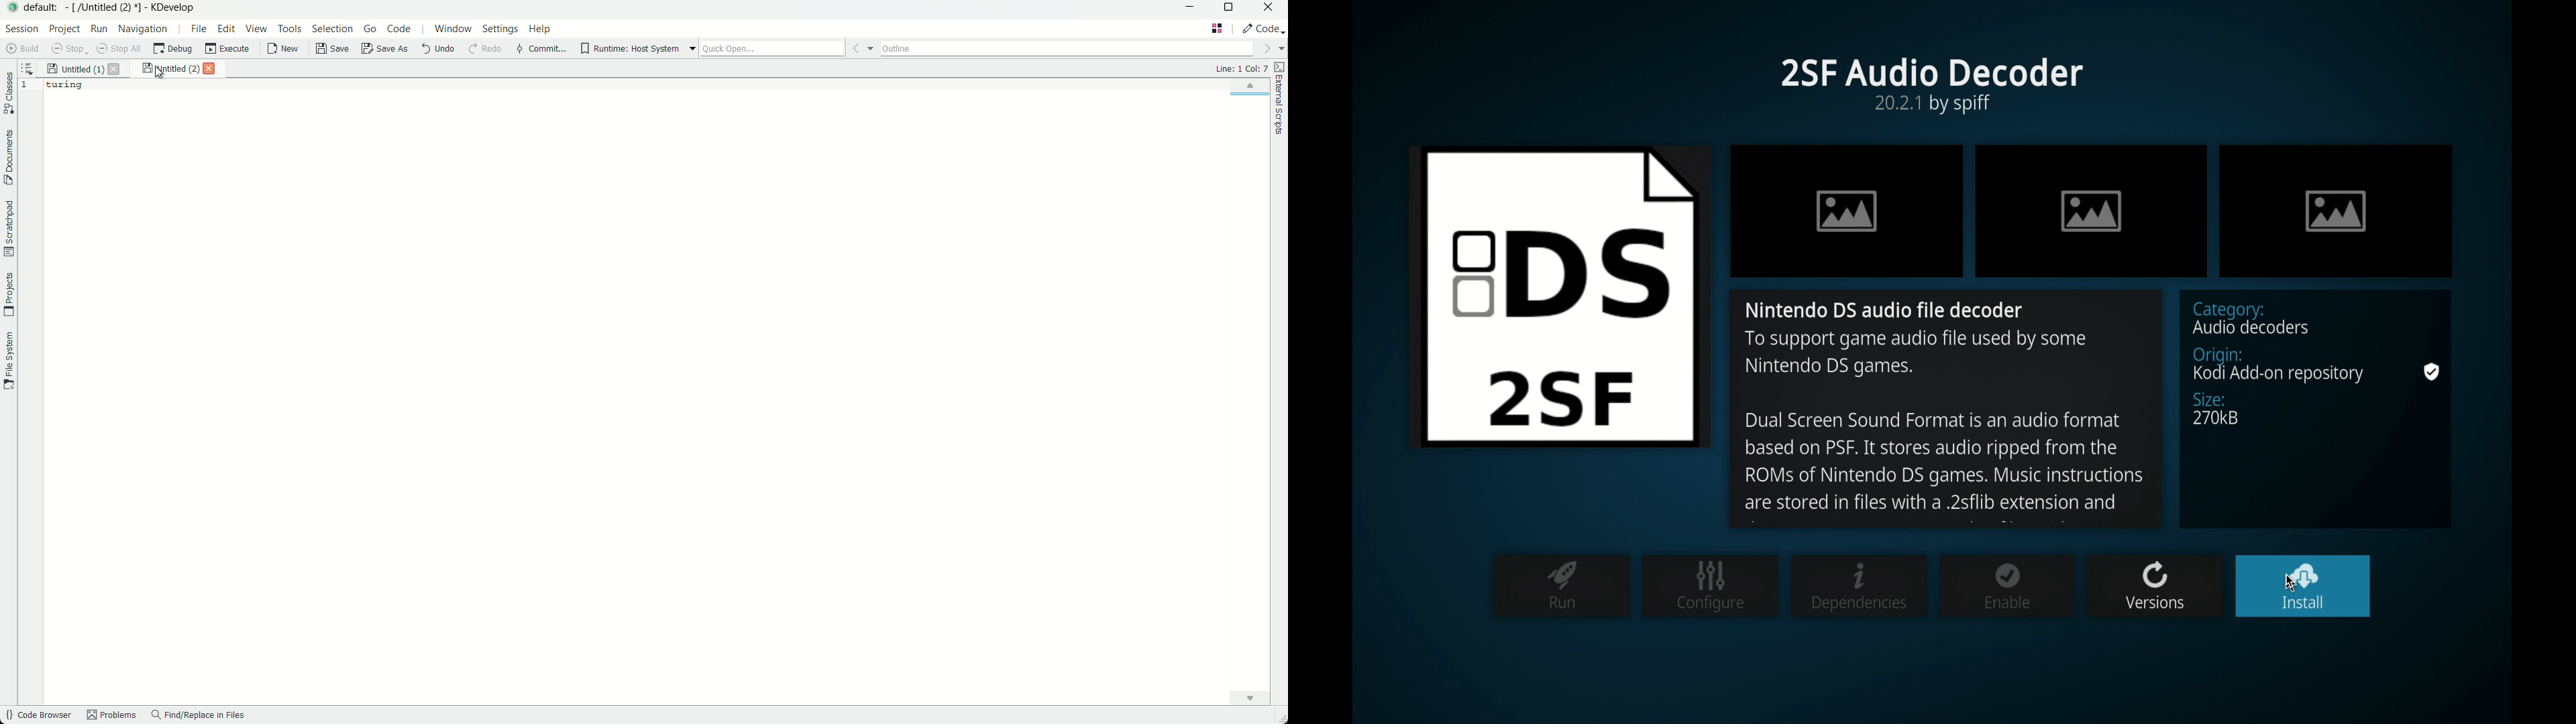  Describe the element at coordinates (115, 70) in the screenshot. I see `close file` at that location.